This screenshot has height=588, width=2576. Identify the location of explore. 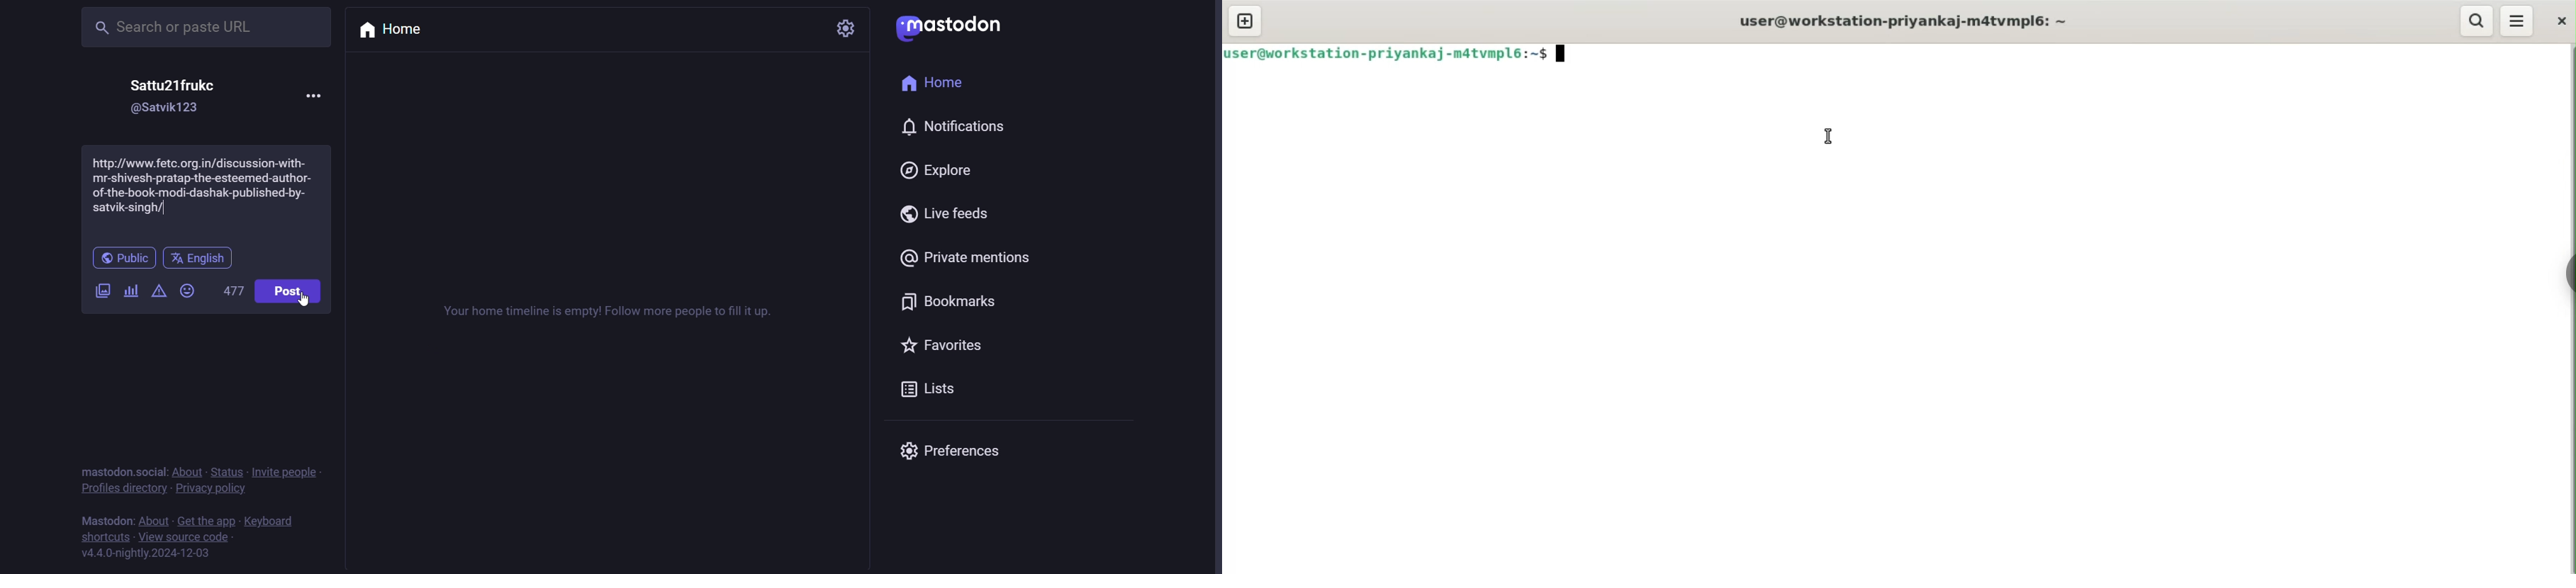
(938, 169).